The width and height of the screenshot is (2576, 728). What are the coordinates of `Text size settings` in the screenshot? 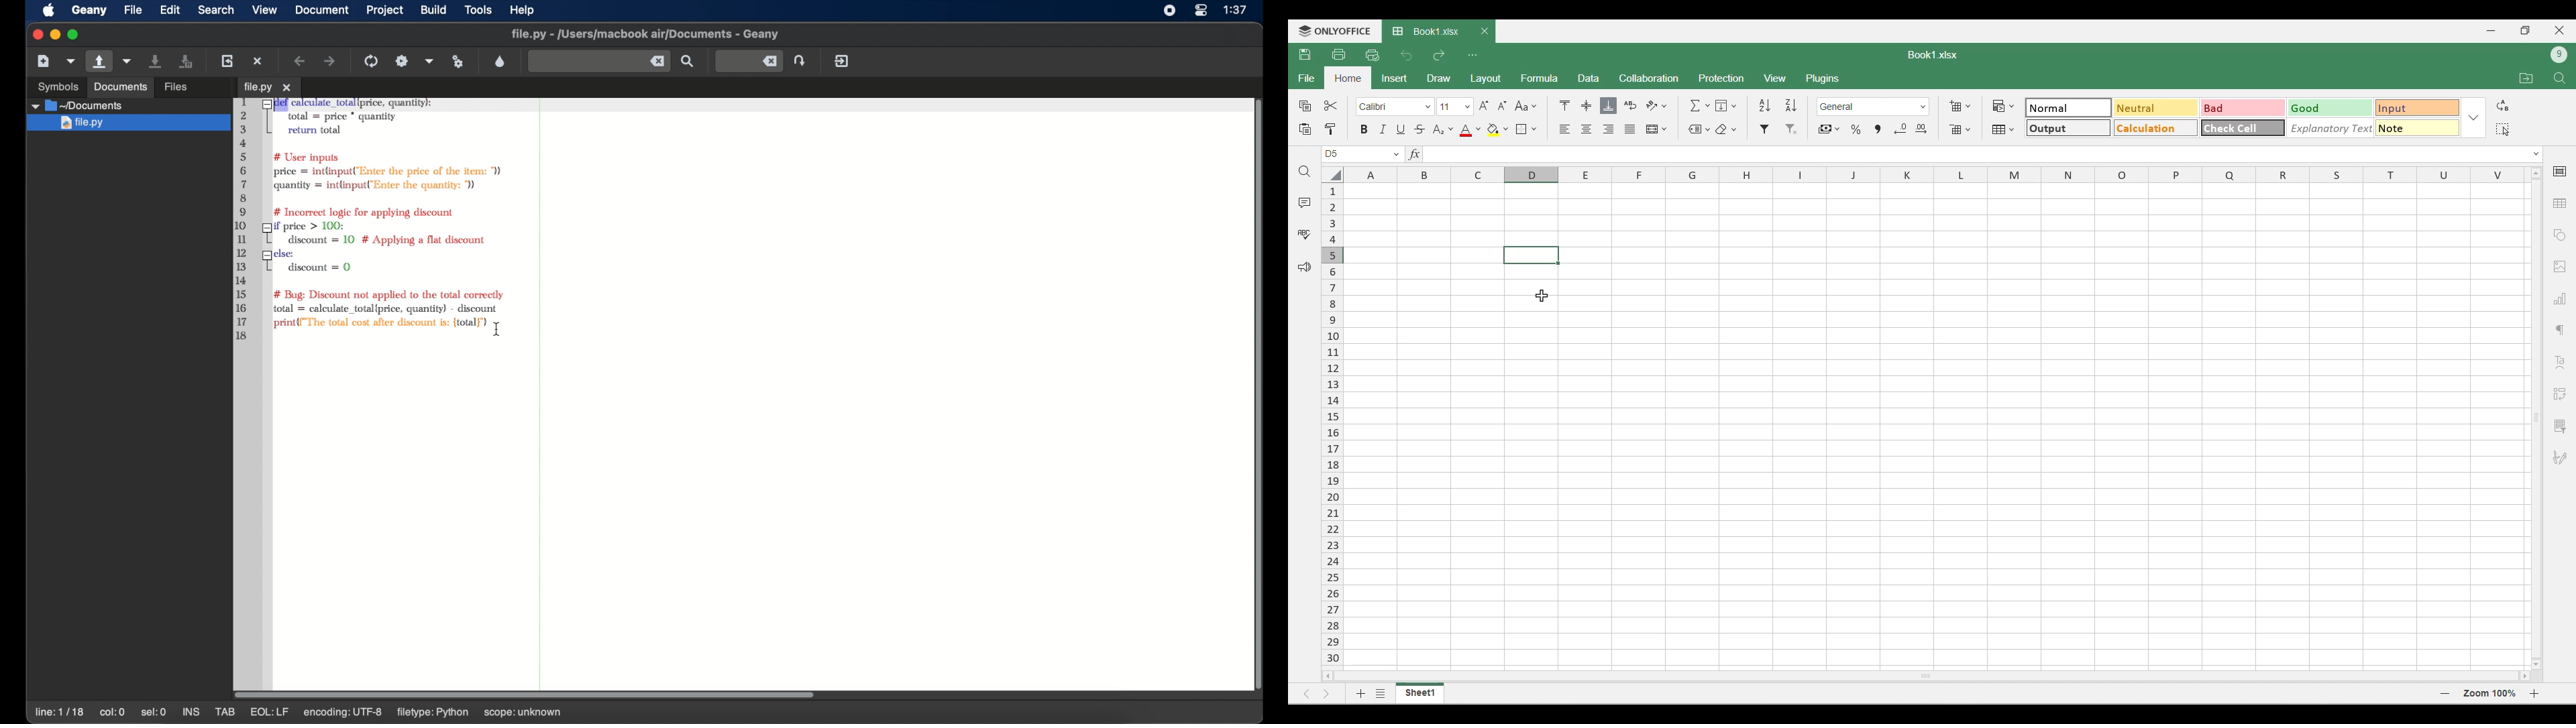 It's located at (1474, 106).